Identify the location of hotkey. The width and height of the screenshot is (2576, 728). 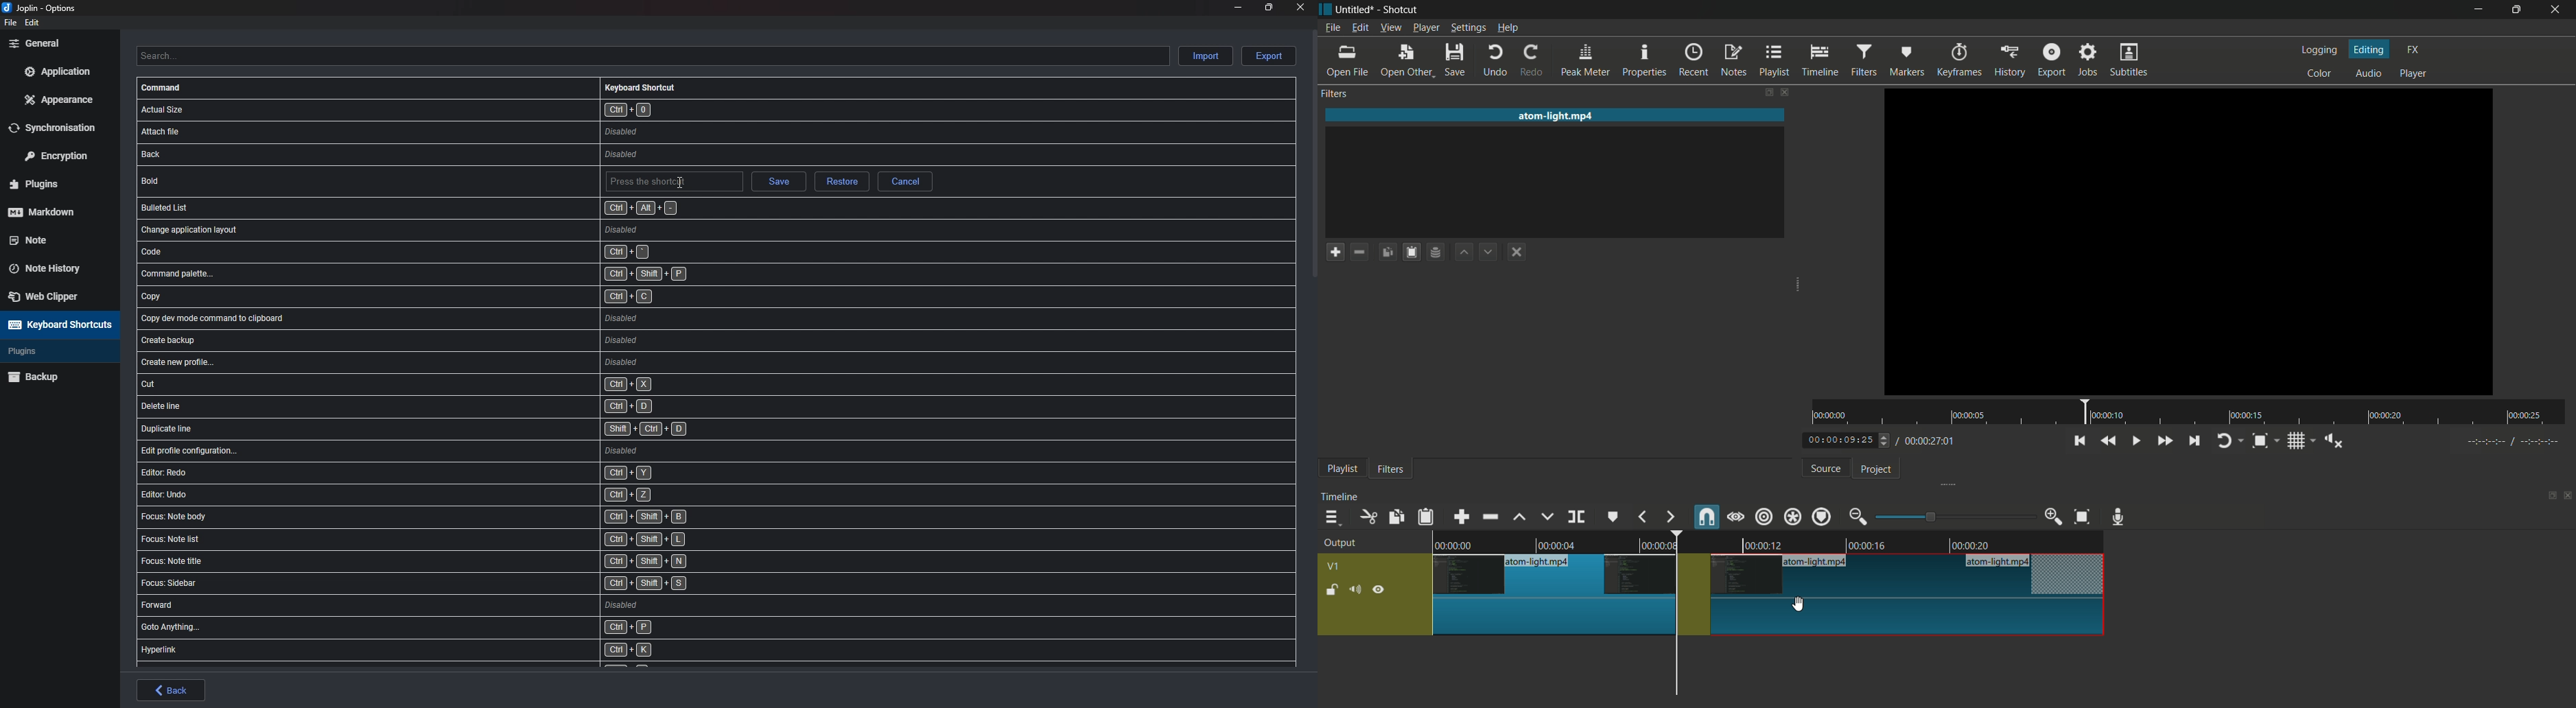
(673, 182).